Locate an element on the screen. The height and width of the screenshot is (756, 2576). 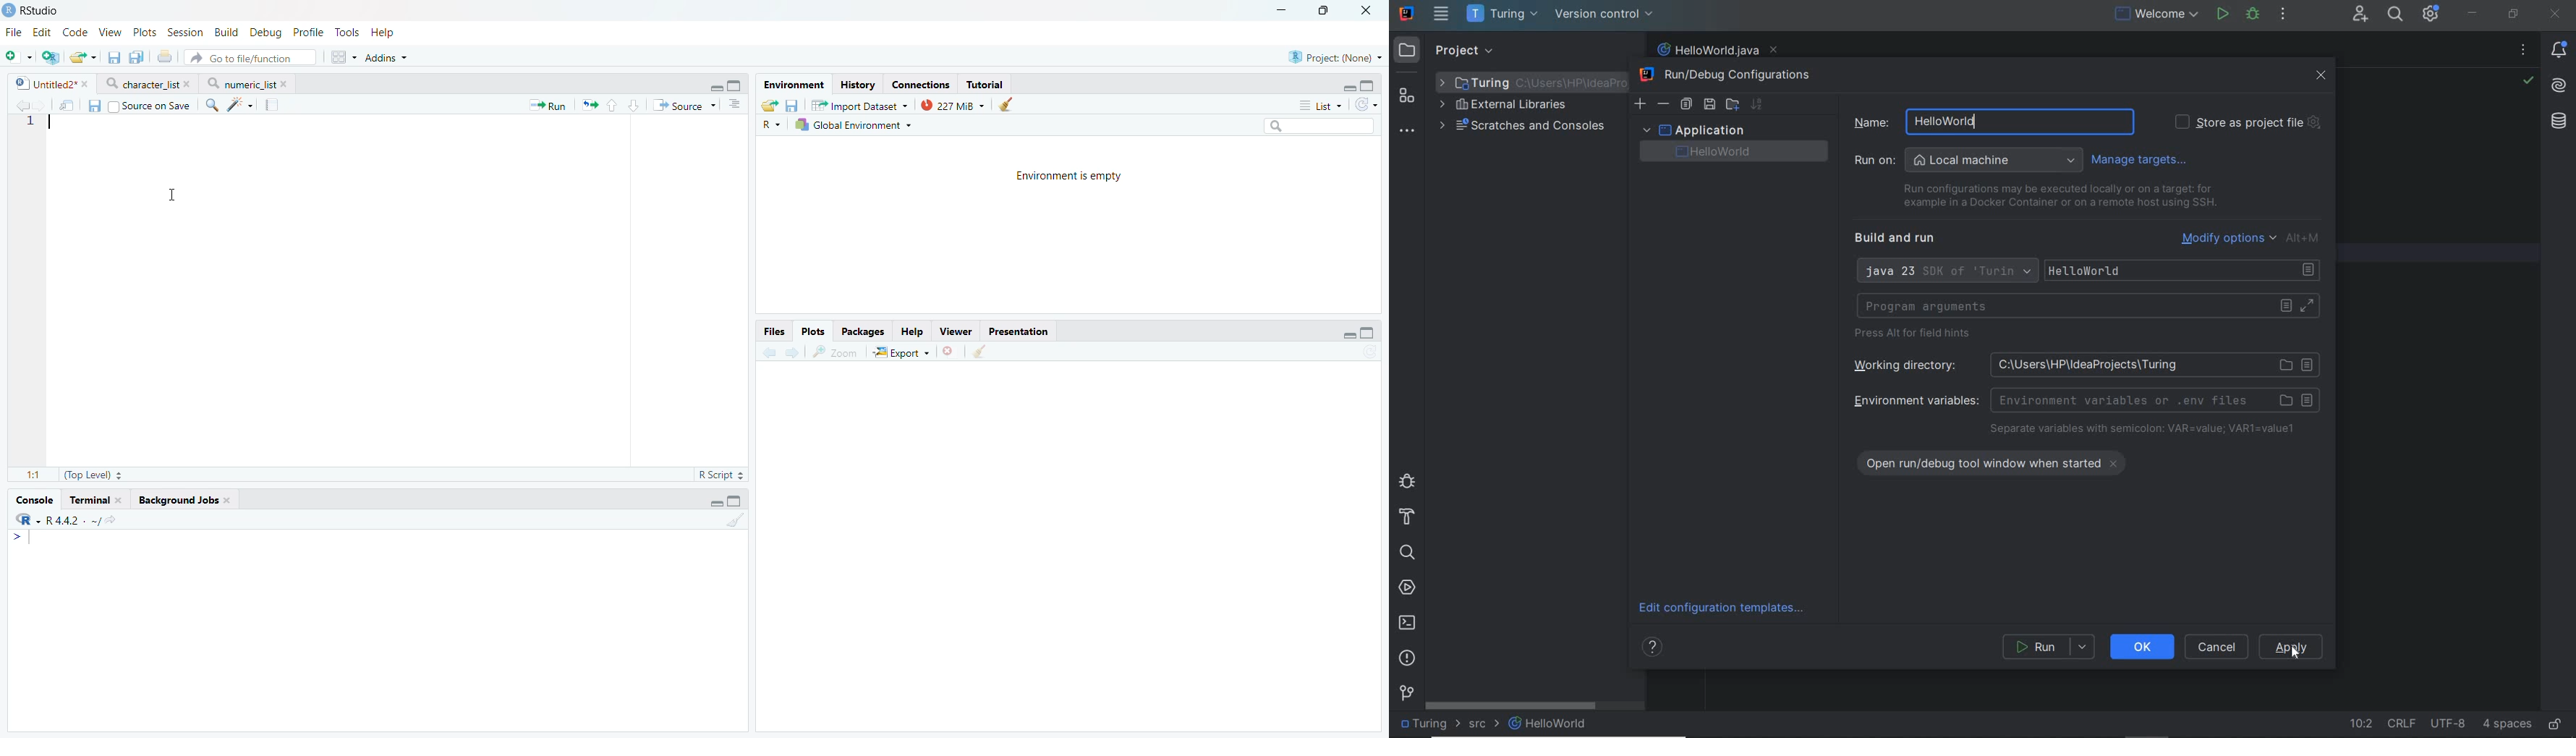
Zoom is located at coordinates (838, 352).